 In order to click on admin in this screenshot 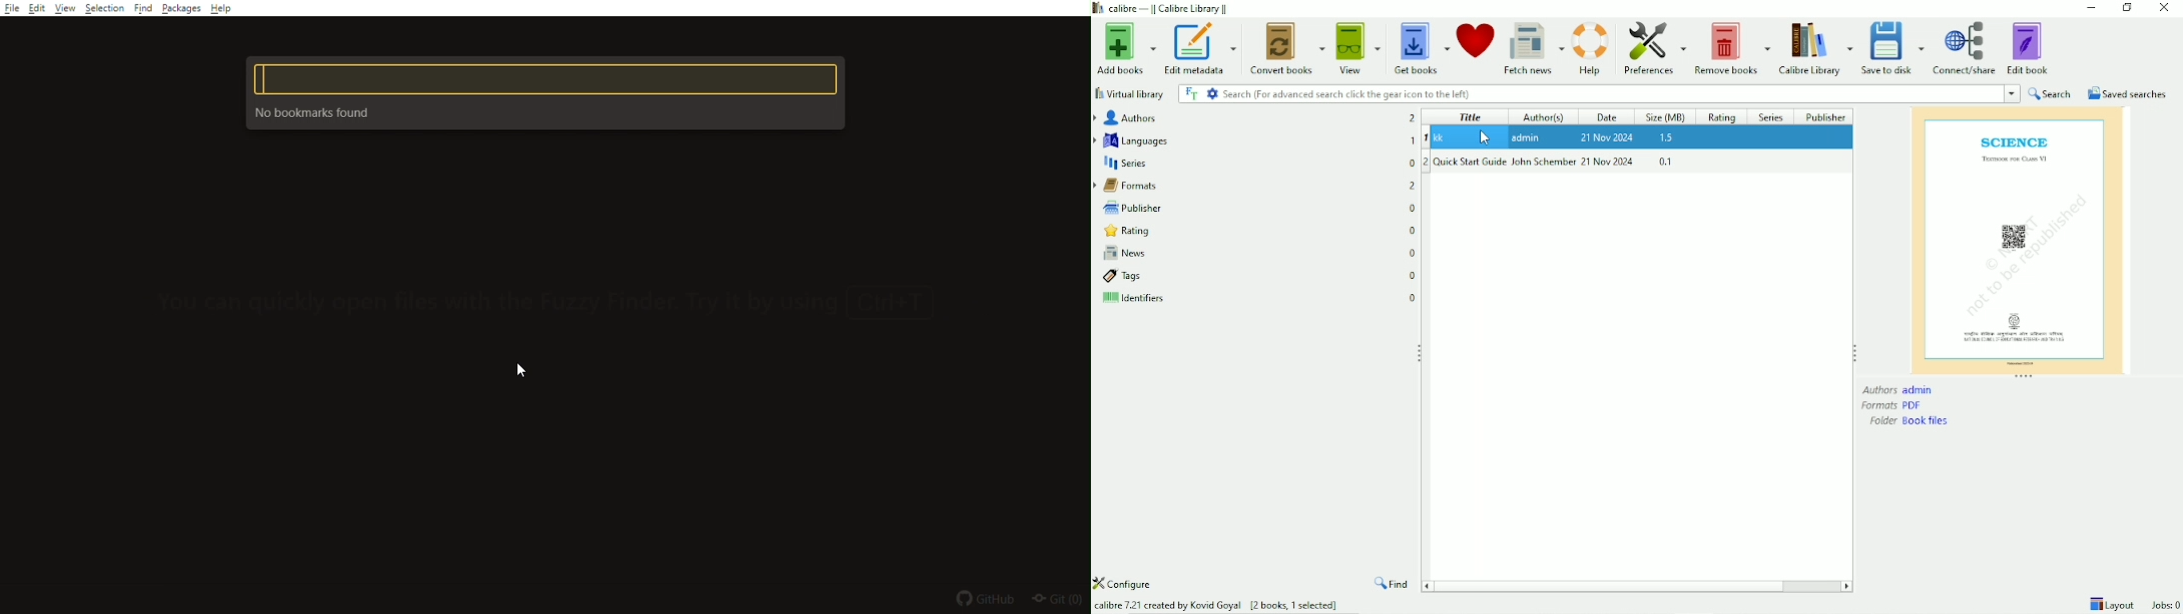, I will do `click(1529, 137)`.